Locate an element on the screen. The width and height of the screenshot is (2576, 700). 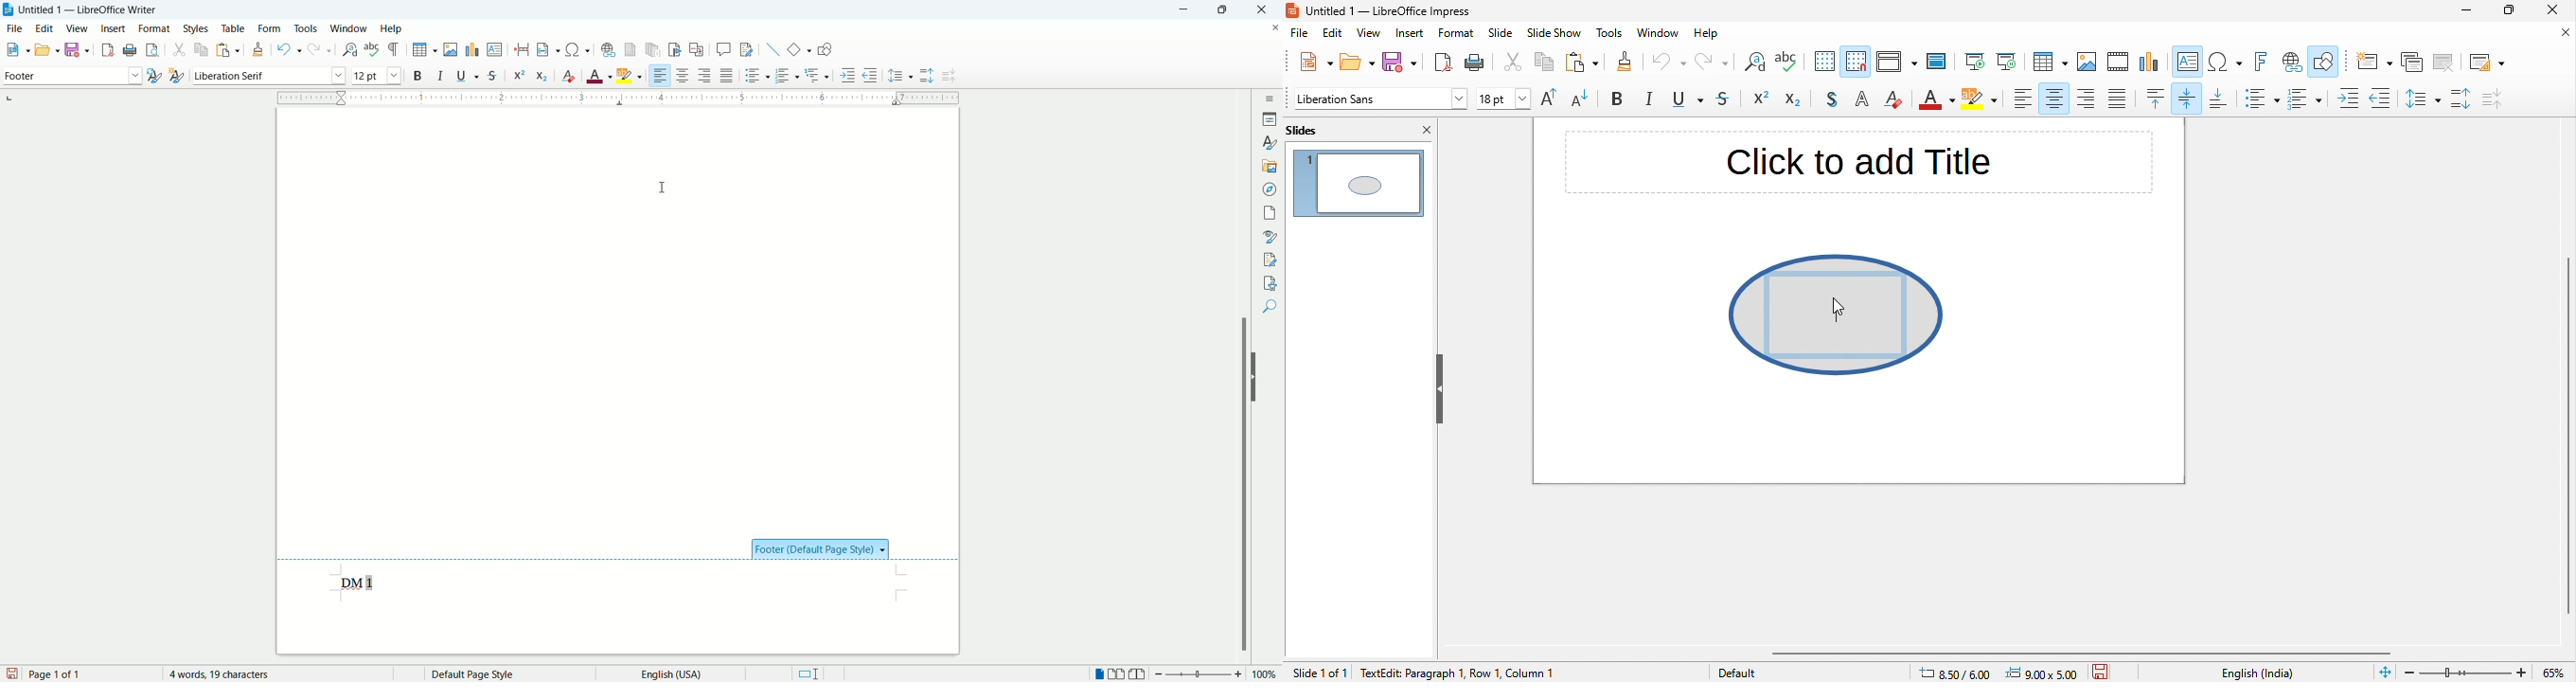
application icon is located at coordinates (9, 10).